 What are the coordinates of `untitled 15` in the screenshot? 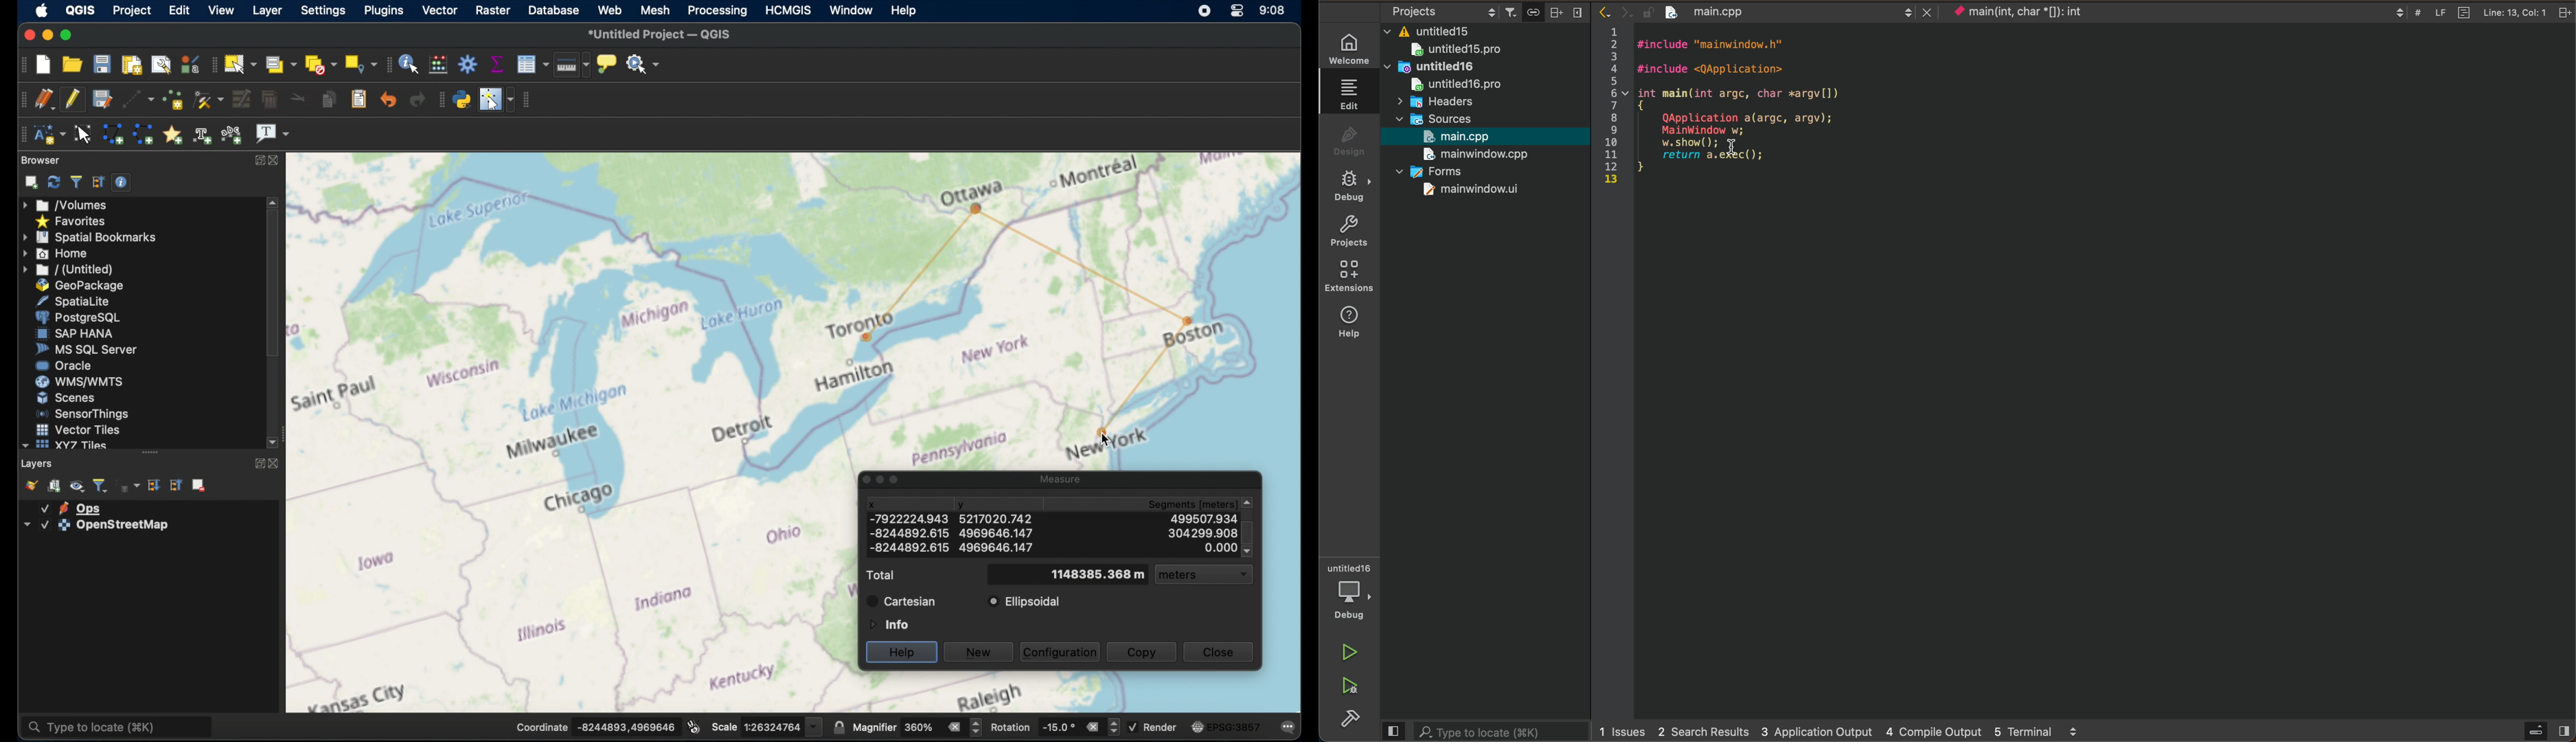 It's located at (1469, 51).